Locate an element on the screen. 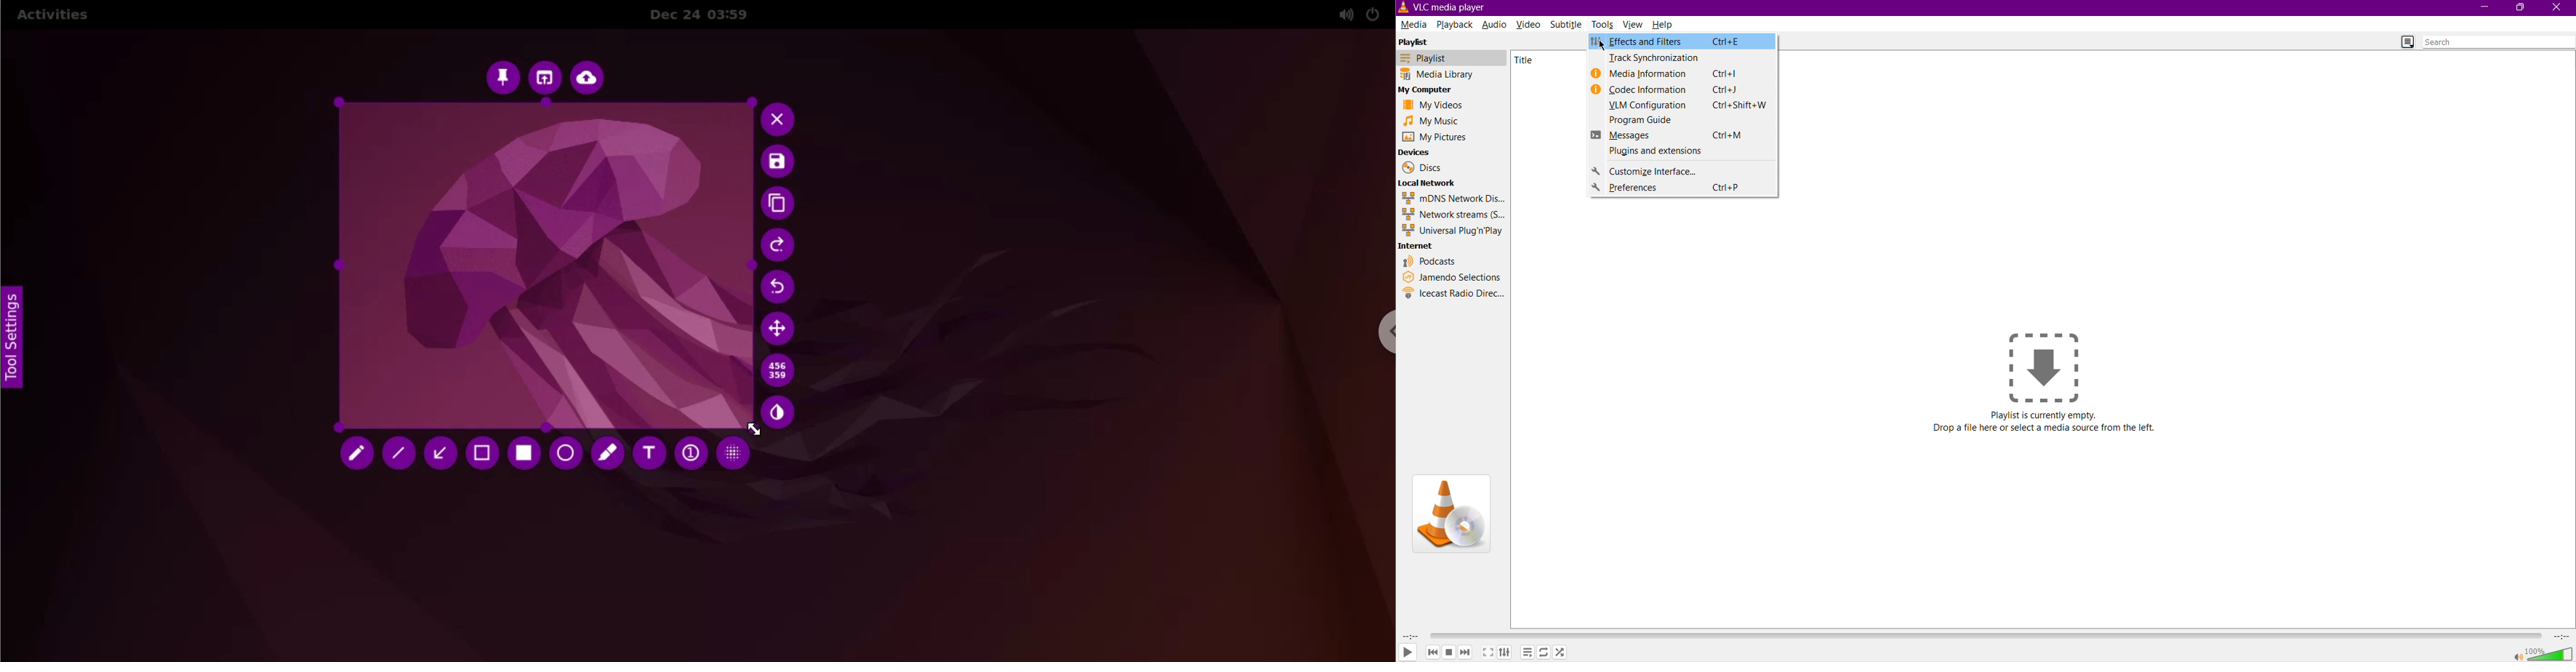 Image resolution: width=2576 pixels, height=672 pixels. pencil is located at coordinates (353, 453).